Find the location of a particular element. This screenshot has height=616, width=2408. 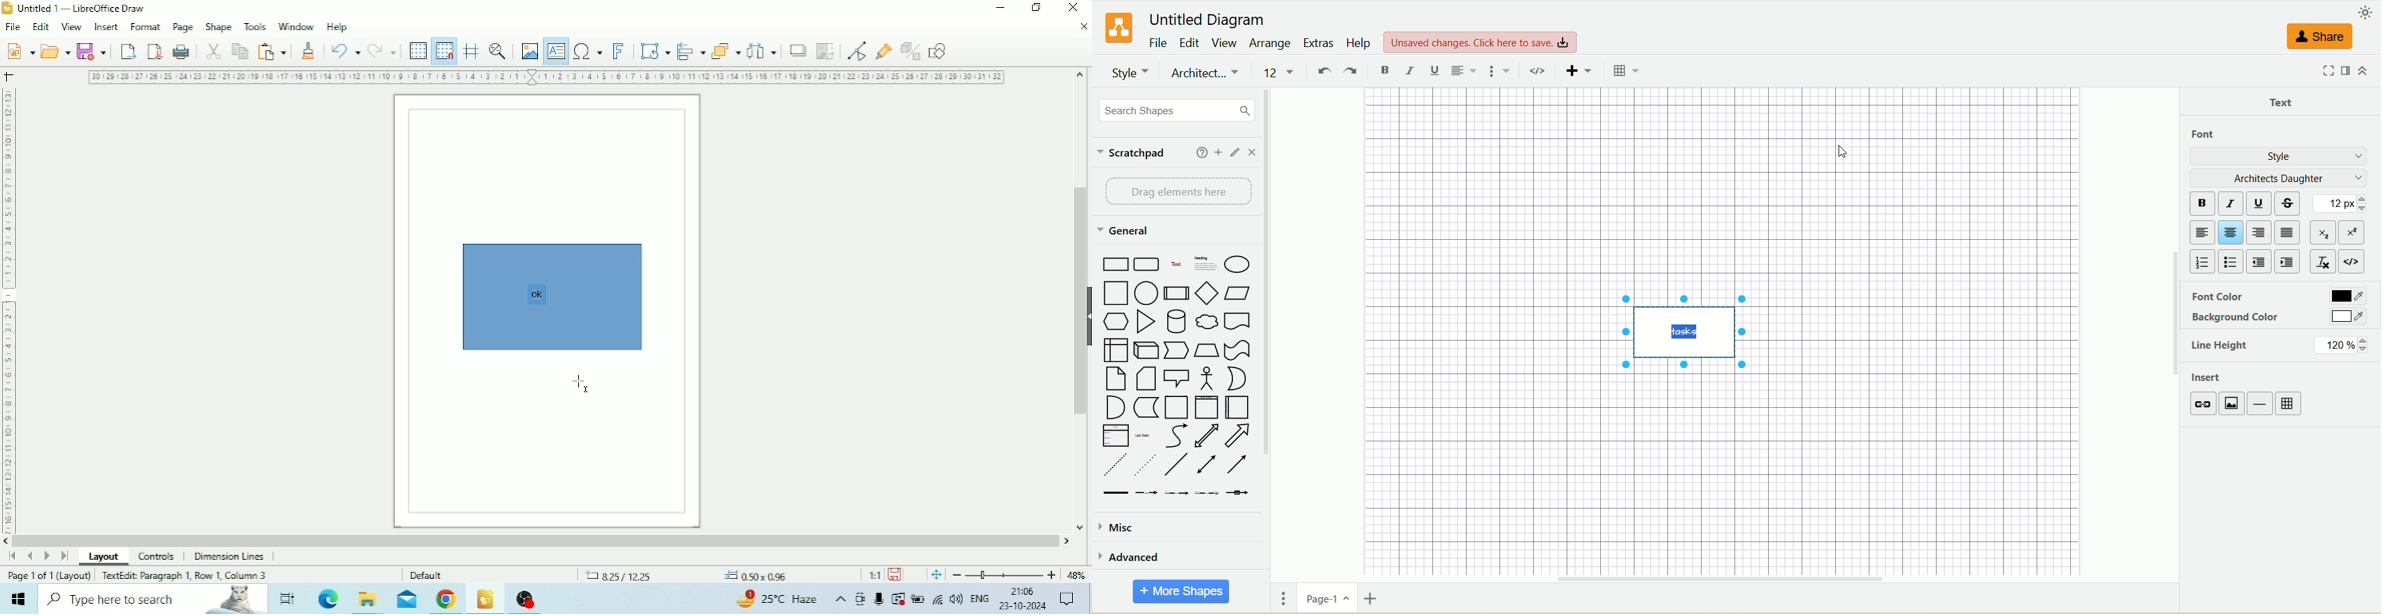

Shadow is located at coordinates (799, 50).